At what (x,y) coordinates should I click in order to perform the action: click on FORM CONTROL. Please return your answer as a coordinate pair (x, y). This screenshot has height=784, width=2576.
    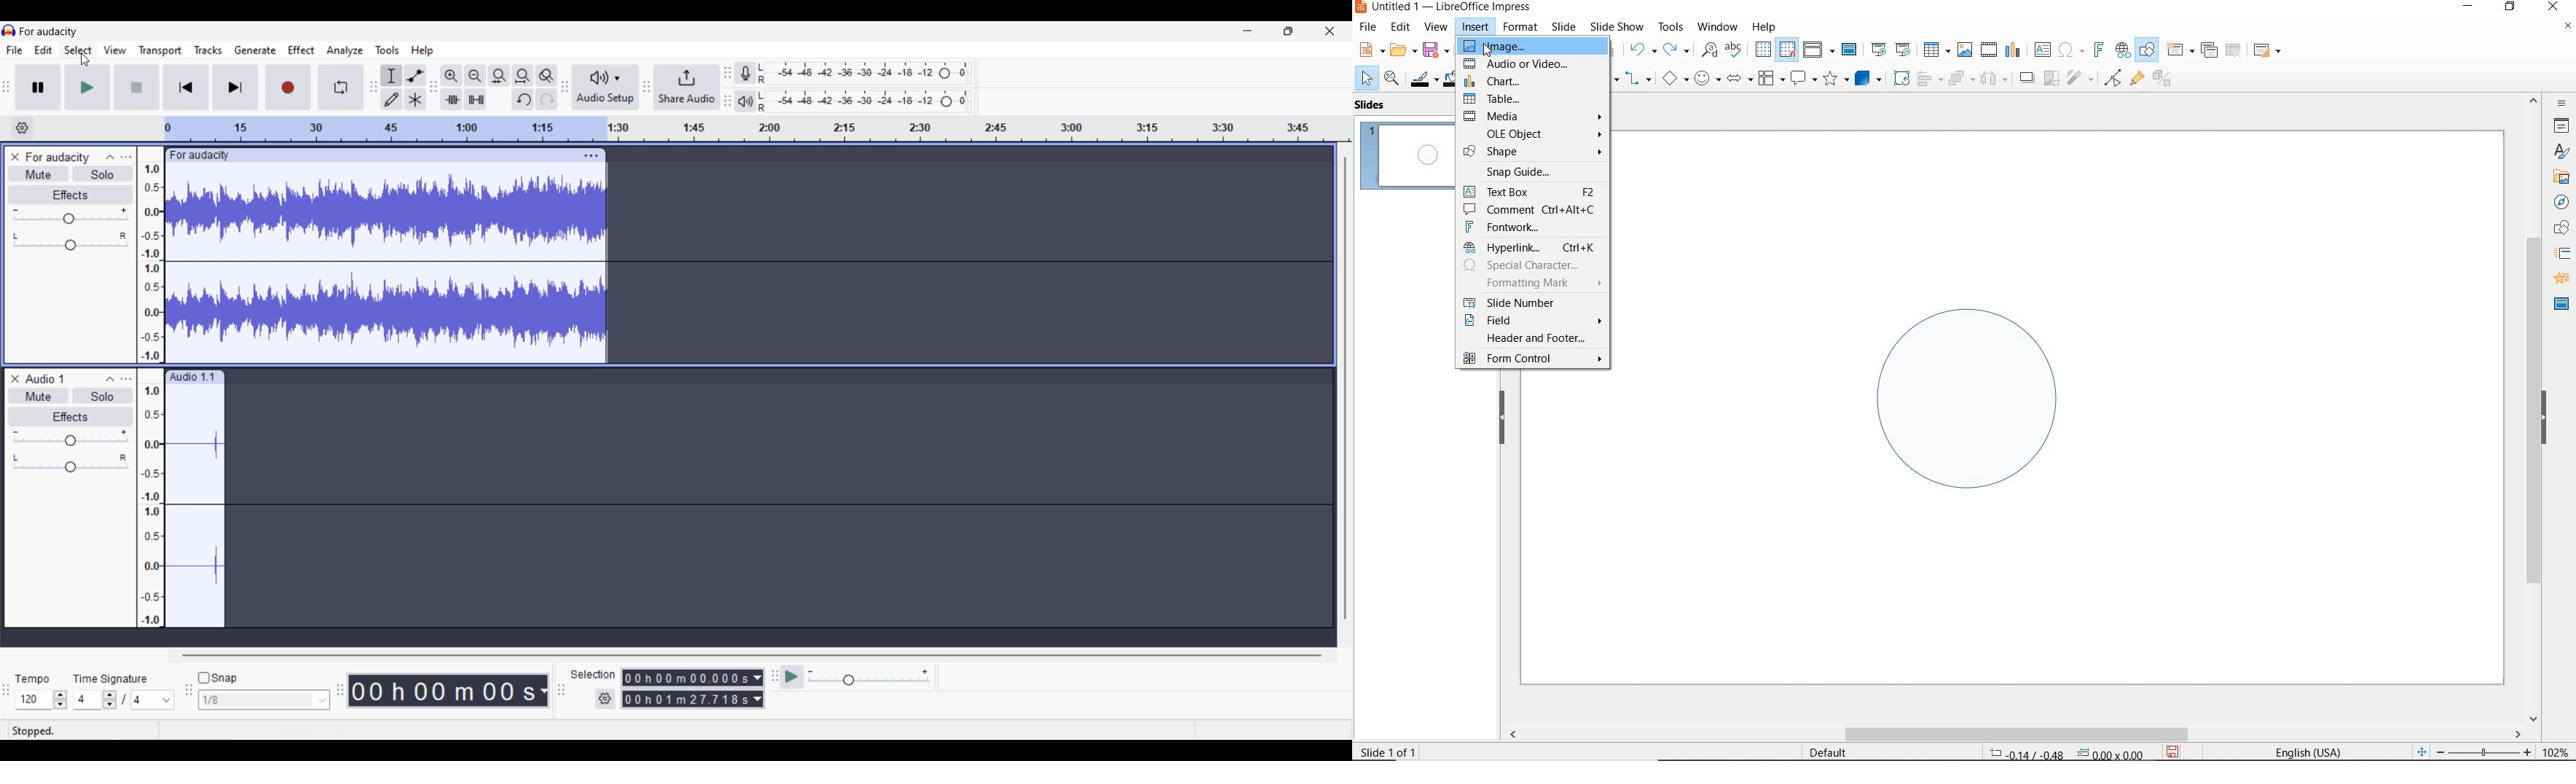
    Looking at the image, I should click on (1533, 360).